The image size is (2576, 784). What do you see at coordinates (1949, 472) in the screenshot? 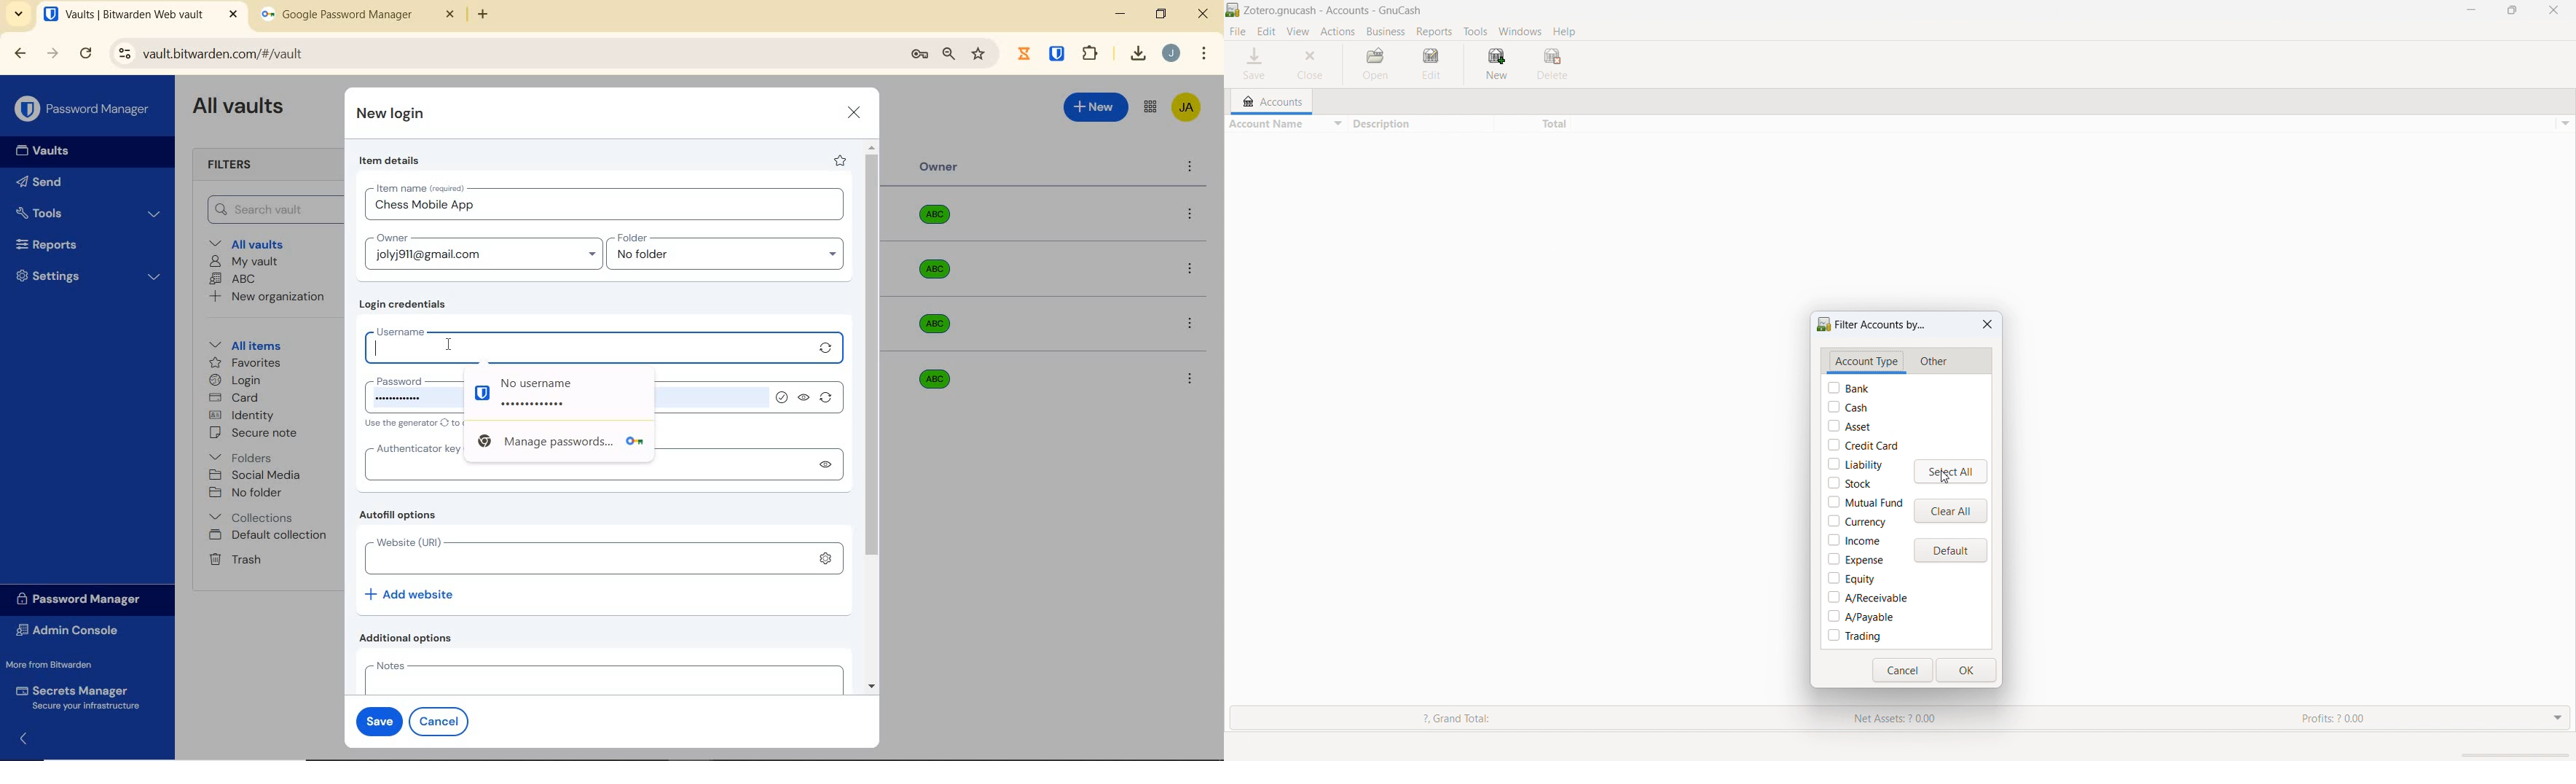
I see `select all` at bounding box center [1949, 472].